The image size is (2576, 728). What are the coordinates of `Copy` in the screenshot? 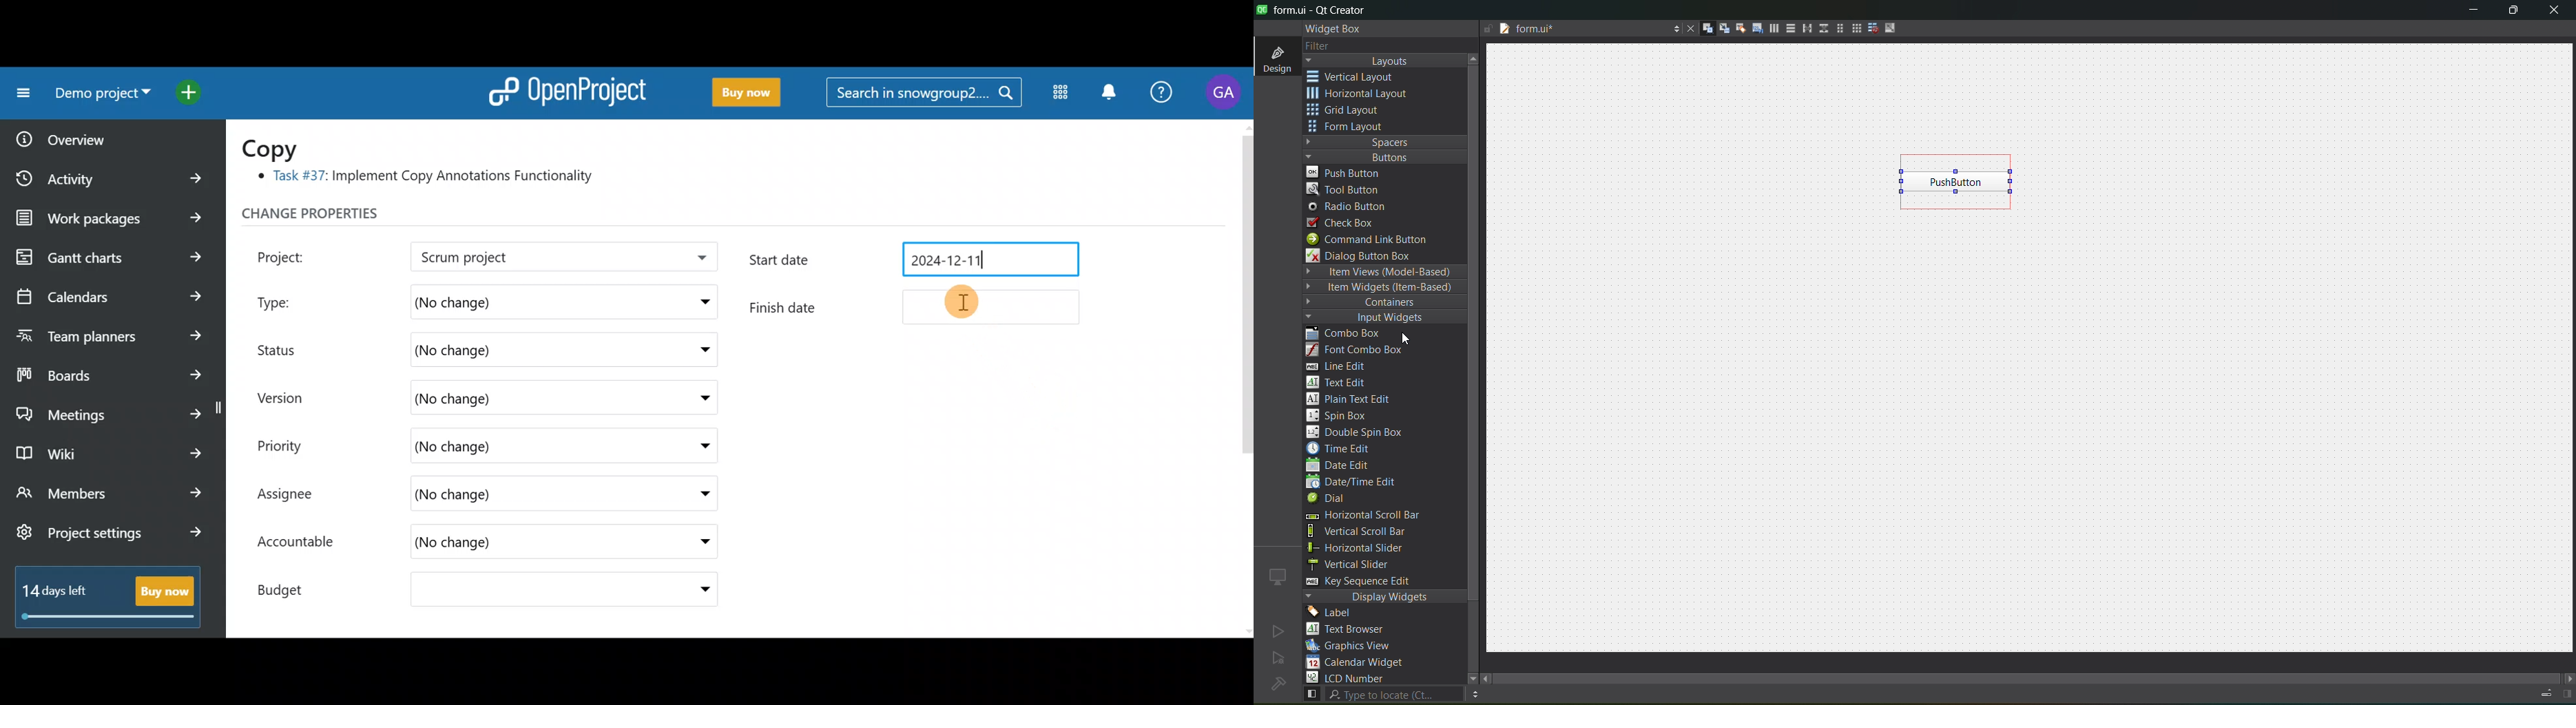 It's located at (278, 148).